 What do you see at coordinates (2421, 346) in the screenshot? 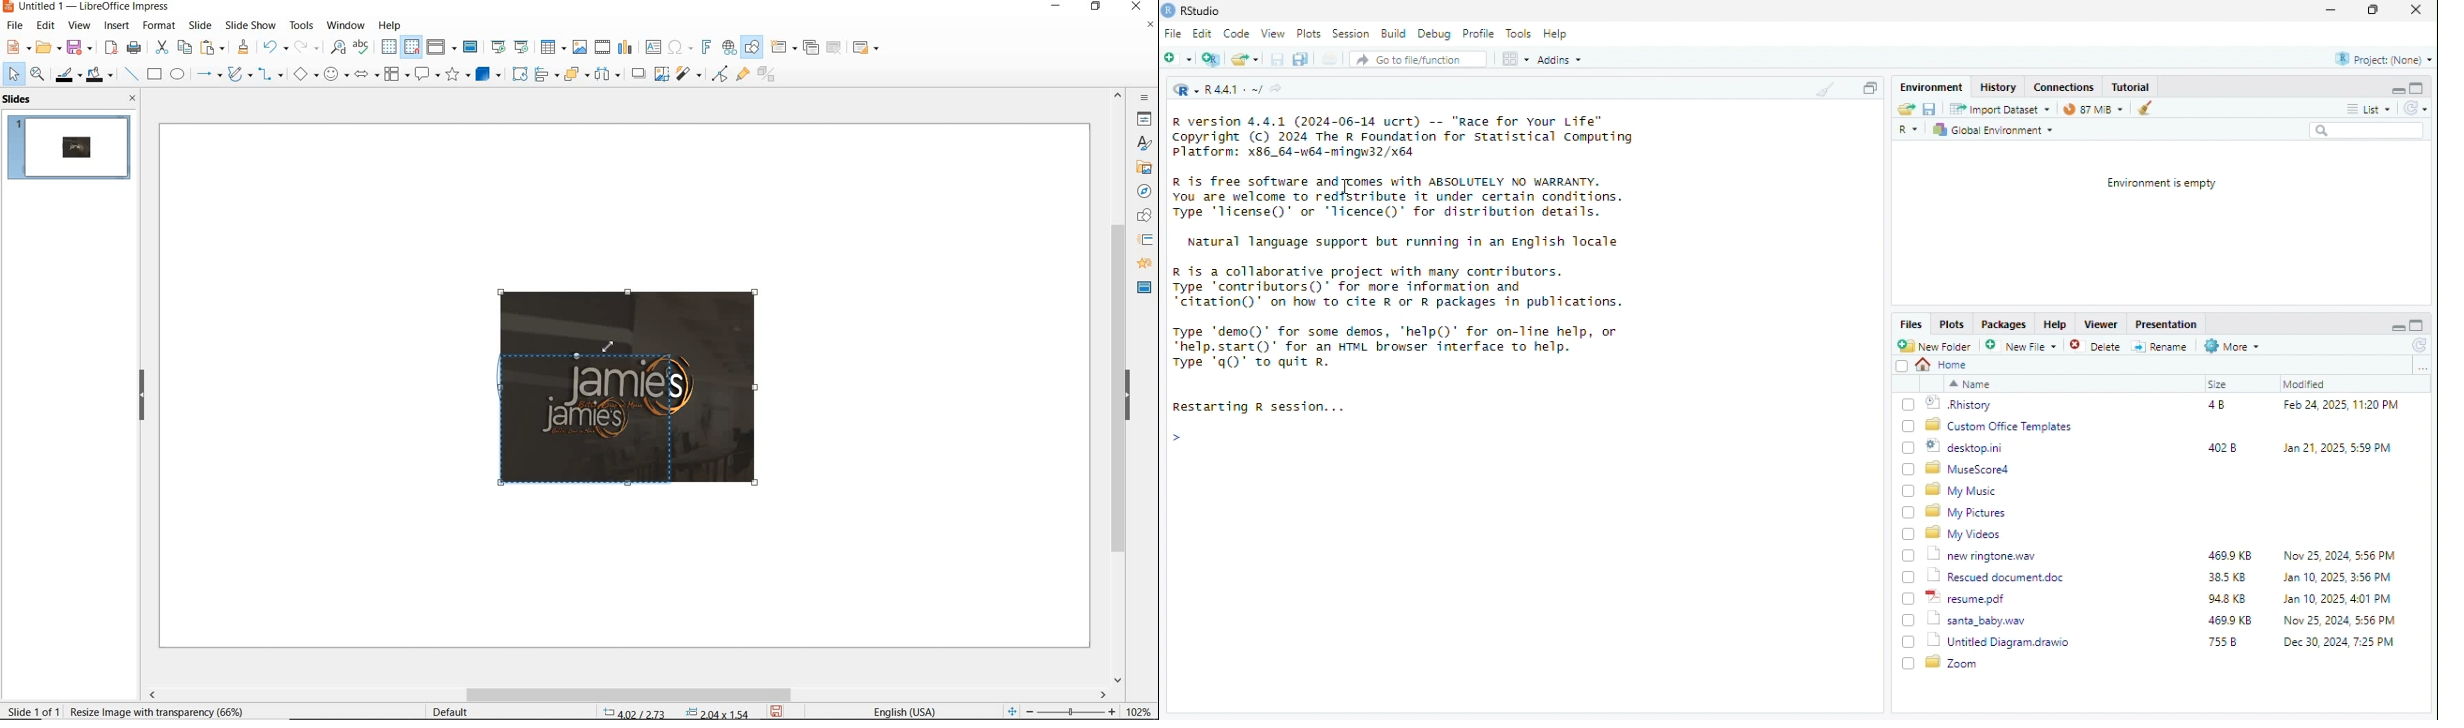
I see `reload` at bounding box center [2421, 346].